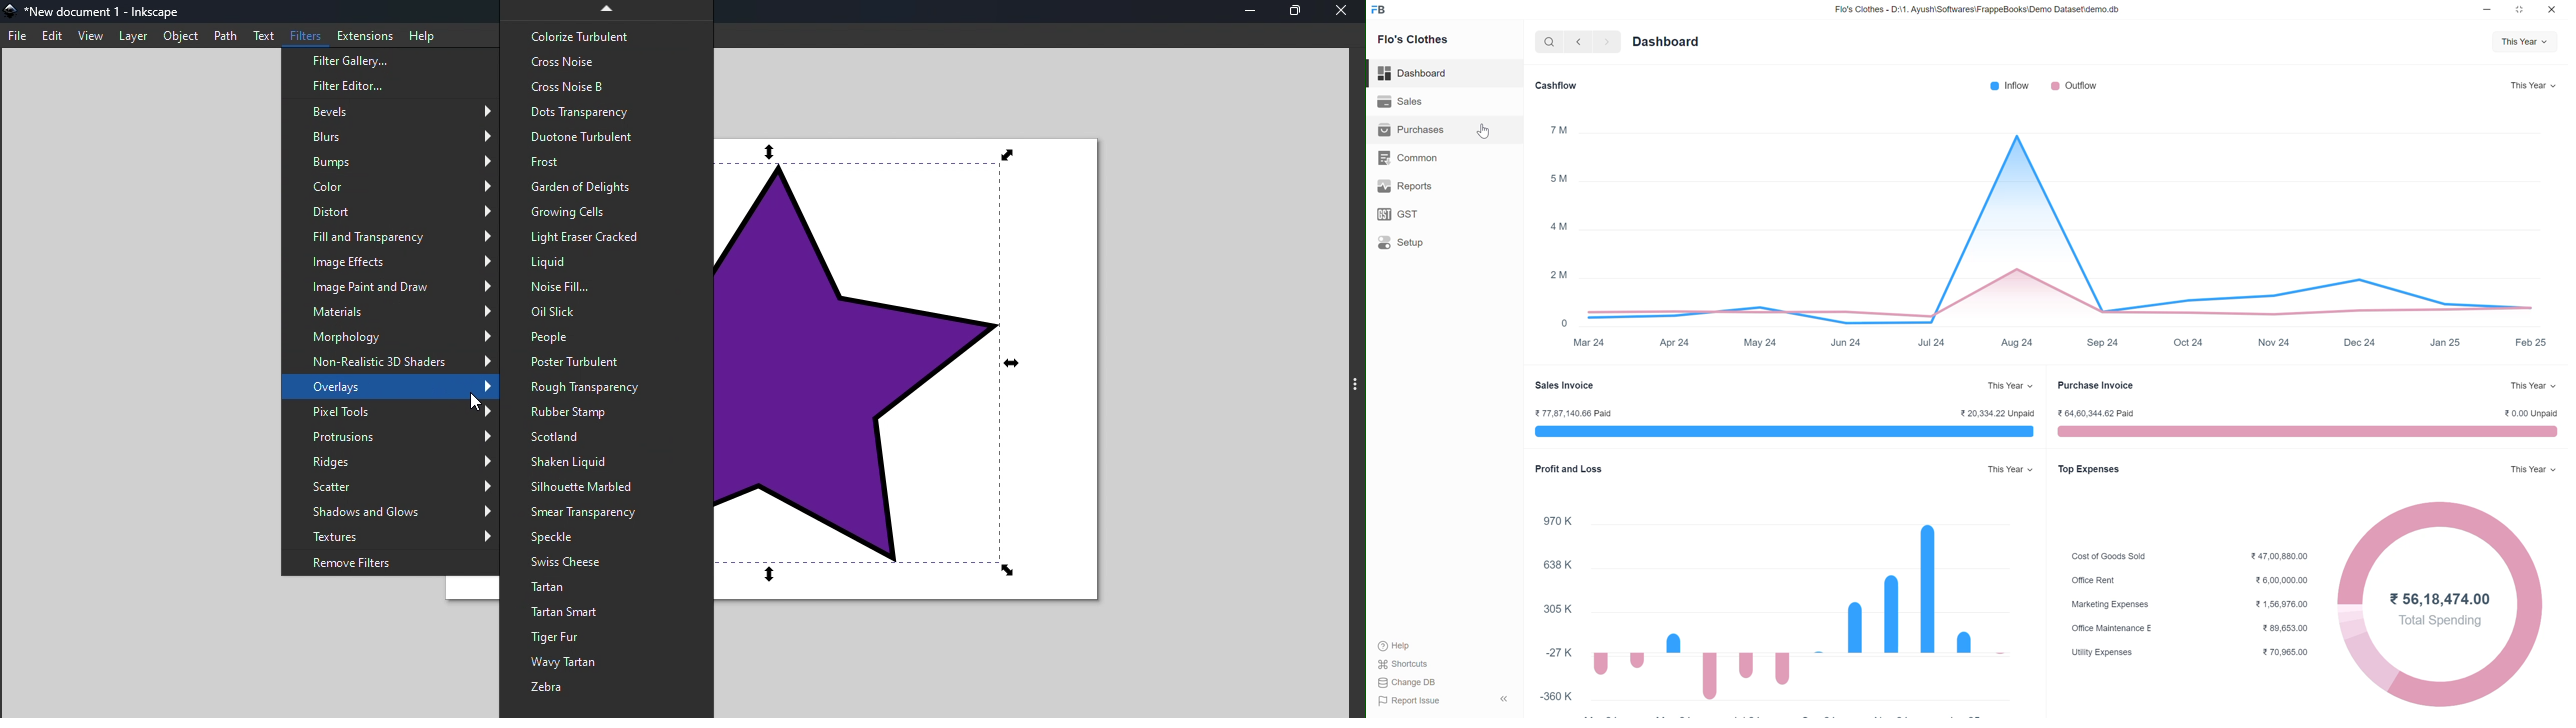 The width and height of the screenshot is (2576, 728). Describe the element at coordinates (602, 587) in the screenshot. I see `Tartan` at that location.